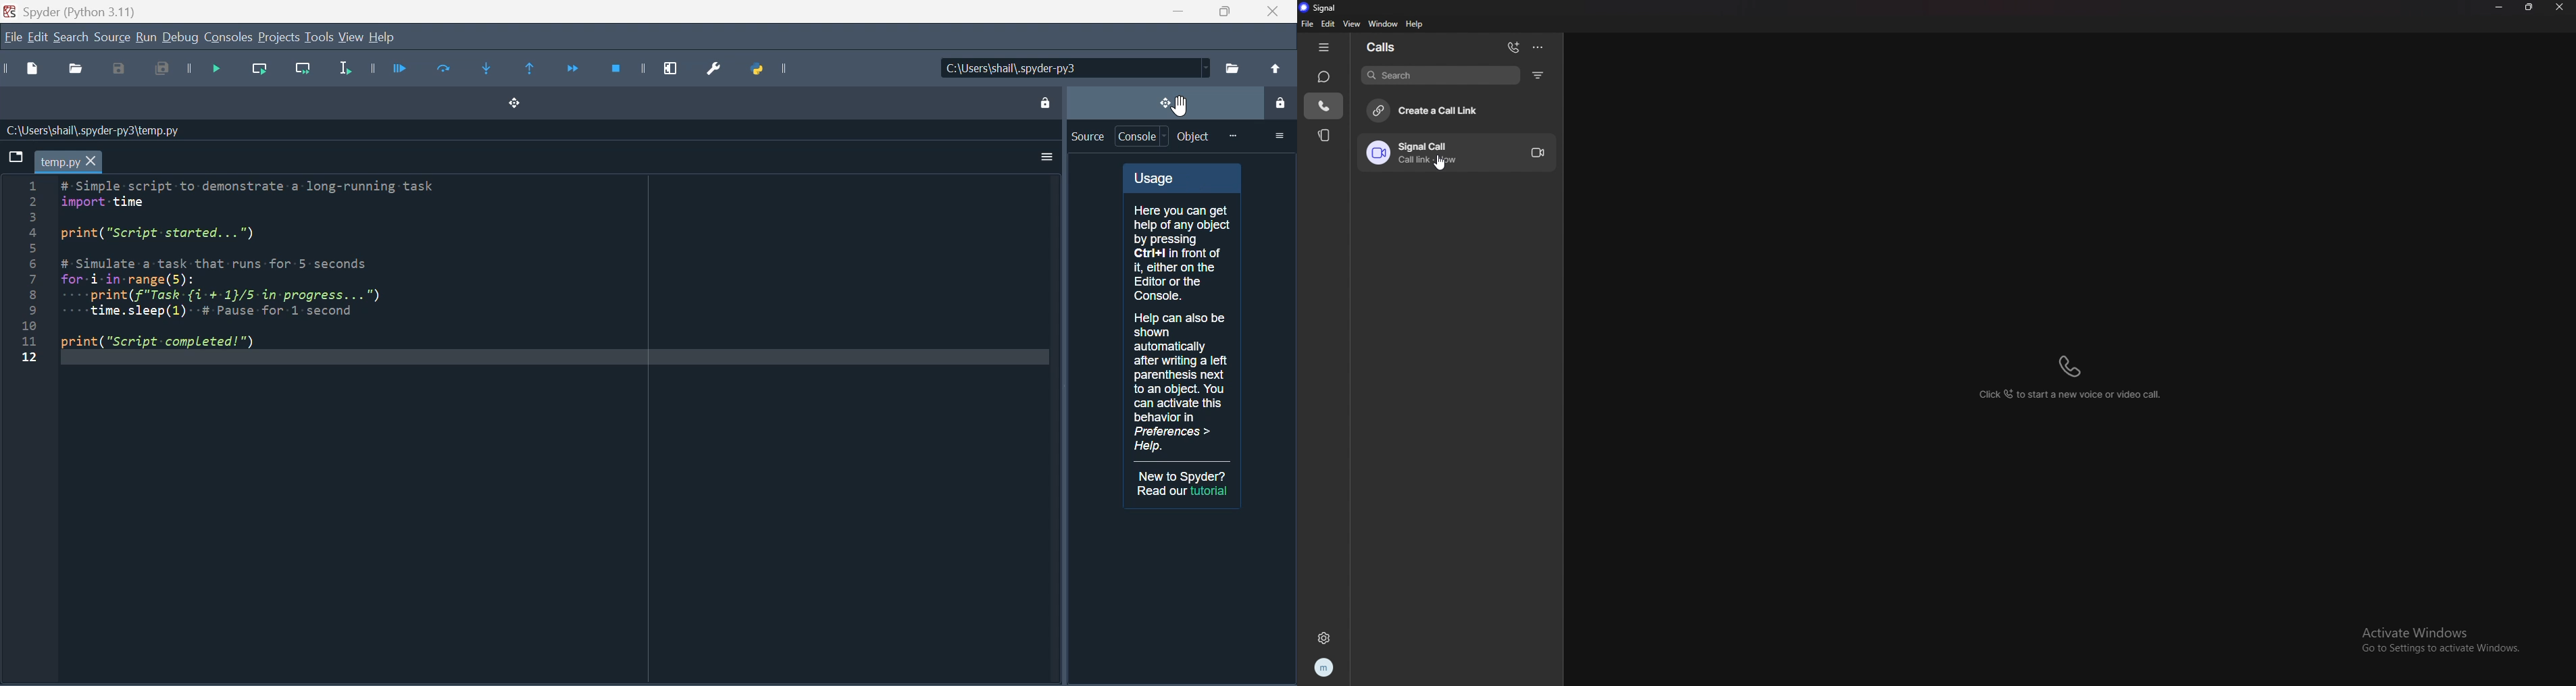 Image resolution: width=2576 pixels, height=700 pixels. What do you see at coordinates (36, 38) in the screenshot?
I see `Edit` at bounding box center [36, 38].